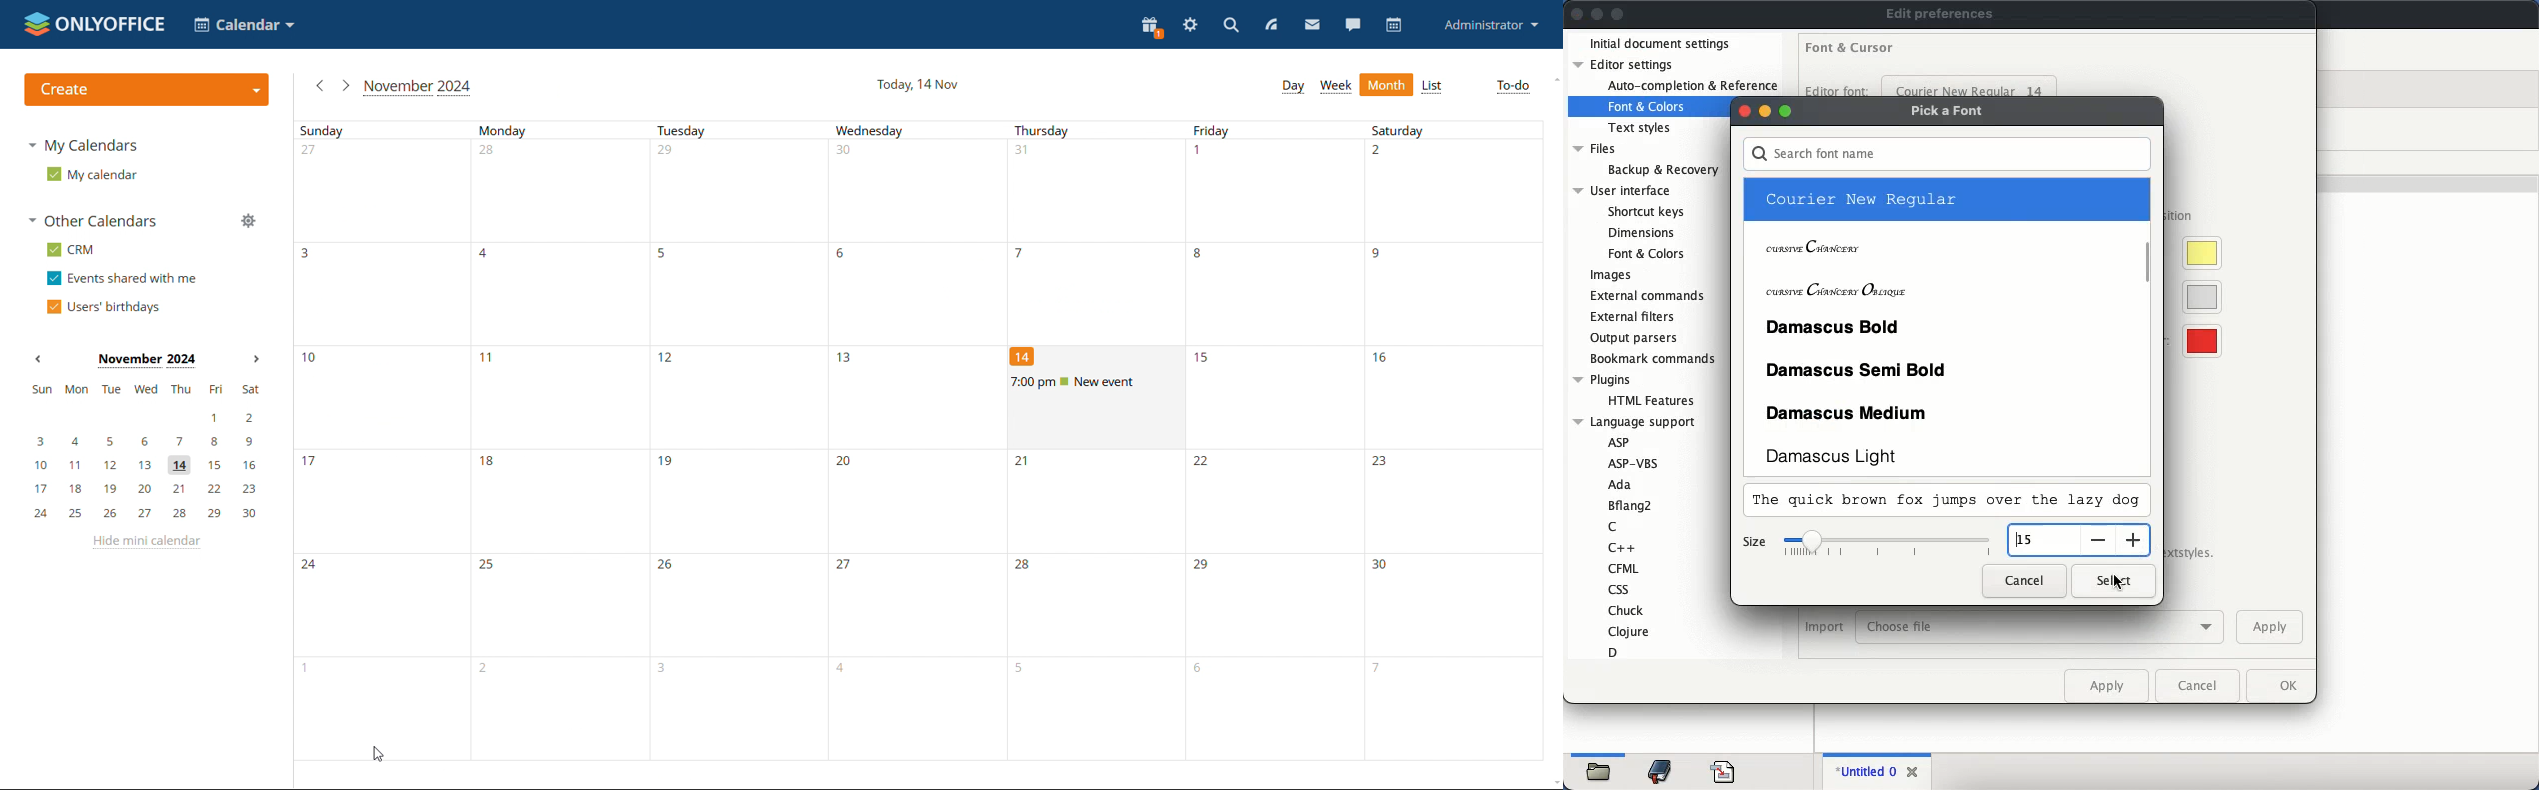 This screenshot has height=812, width=2548. Describe the element at coordinates (1933, 501) in the screenshot. I see `The Quick Brown Fox jumps over the lazy dog` at that location.